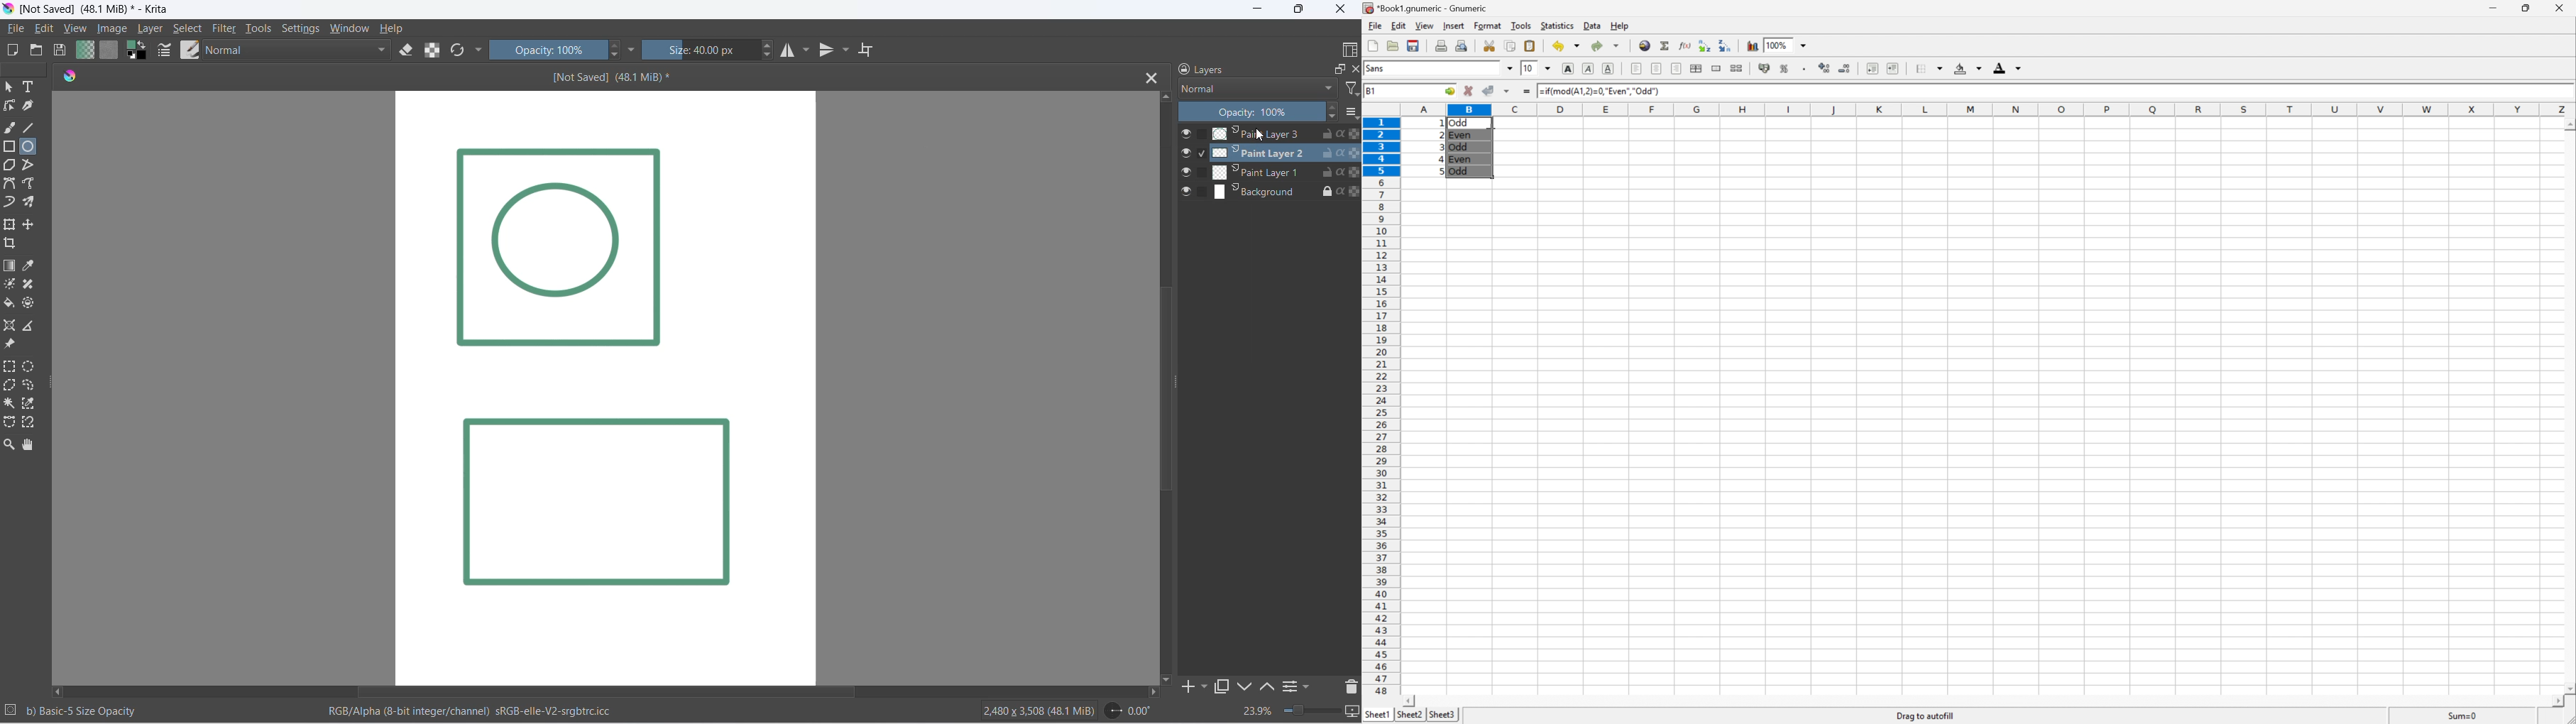  Describe the element at coordinates (1803, 46) in the screenshot. I see `Drop Down` at that location.